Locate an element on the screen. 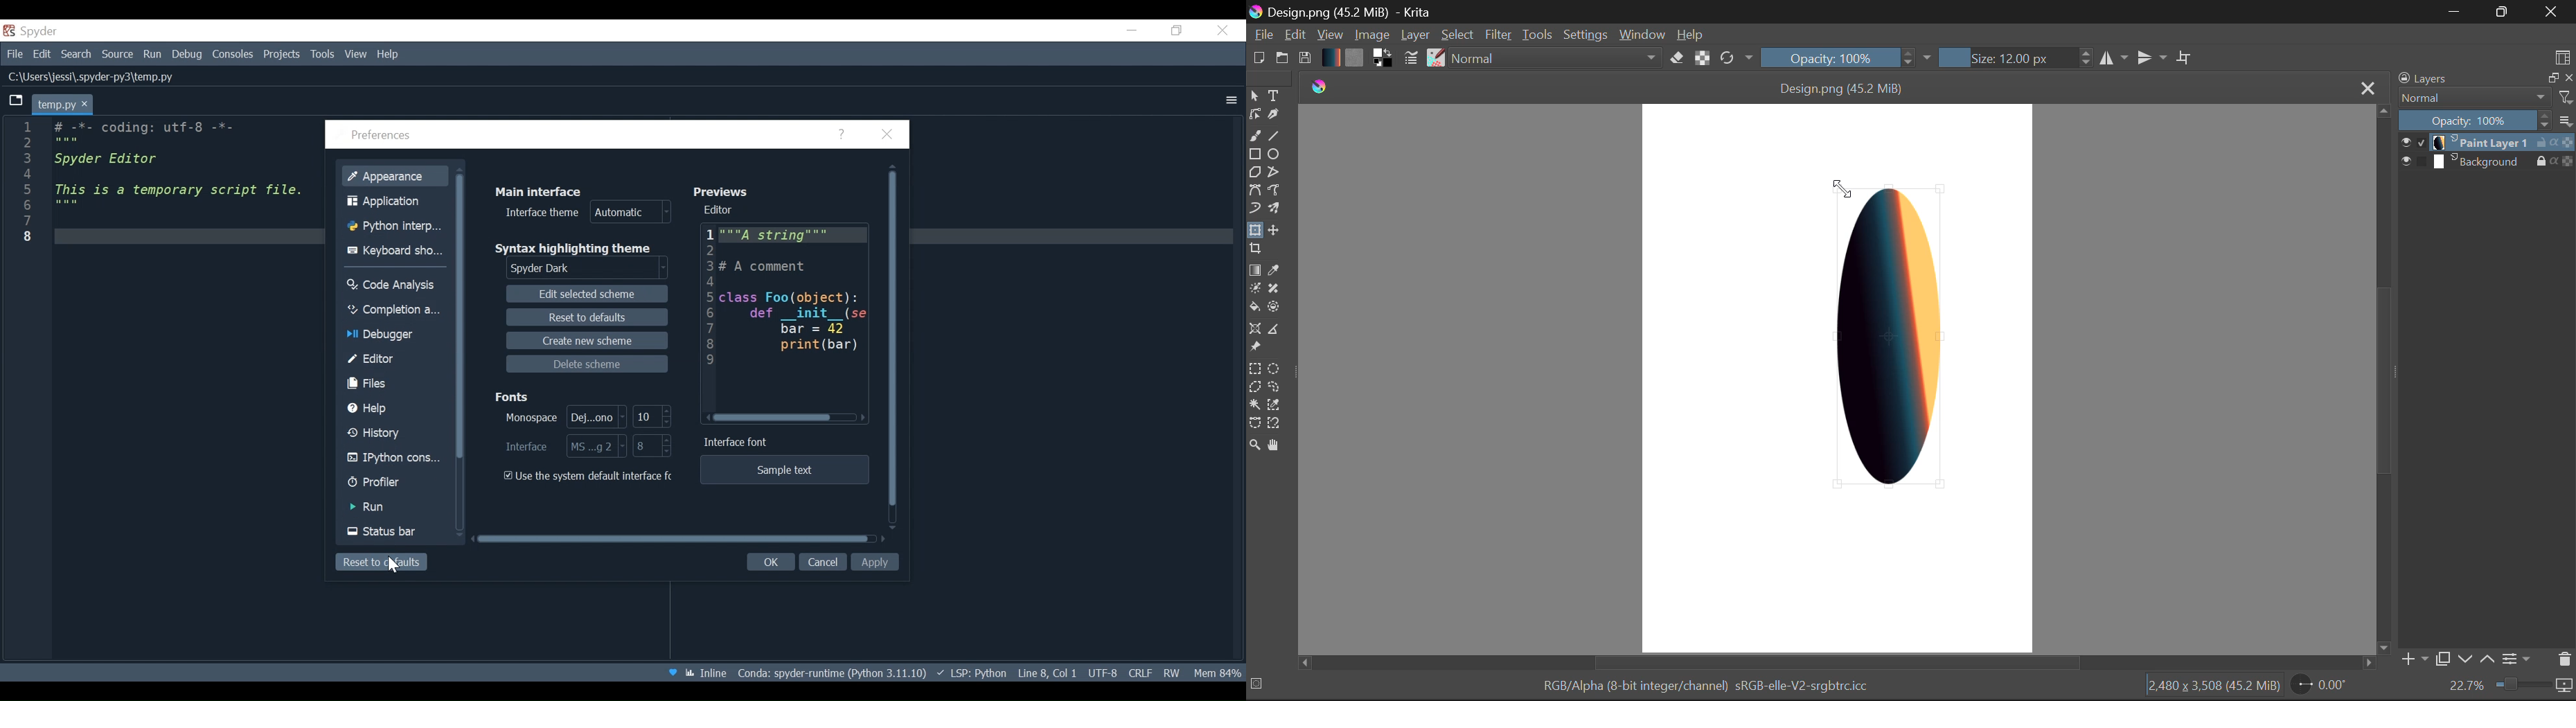 The height and width of the screenshot is (728, 2576). Keyboard Shortcuts is located at coordinates (398, 251).